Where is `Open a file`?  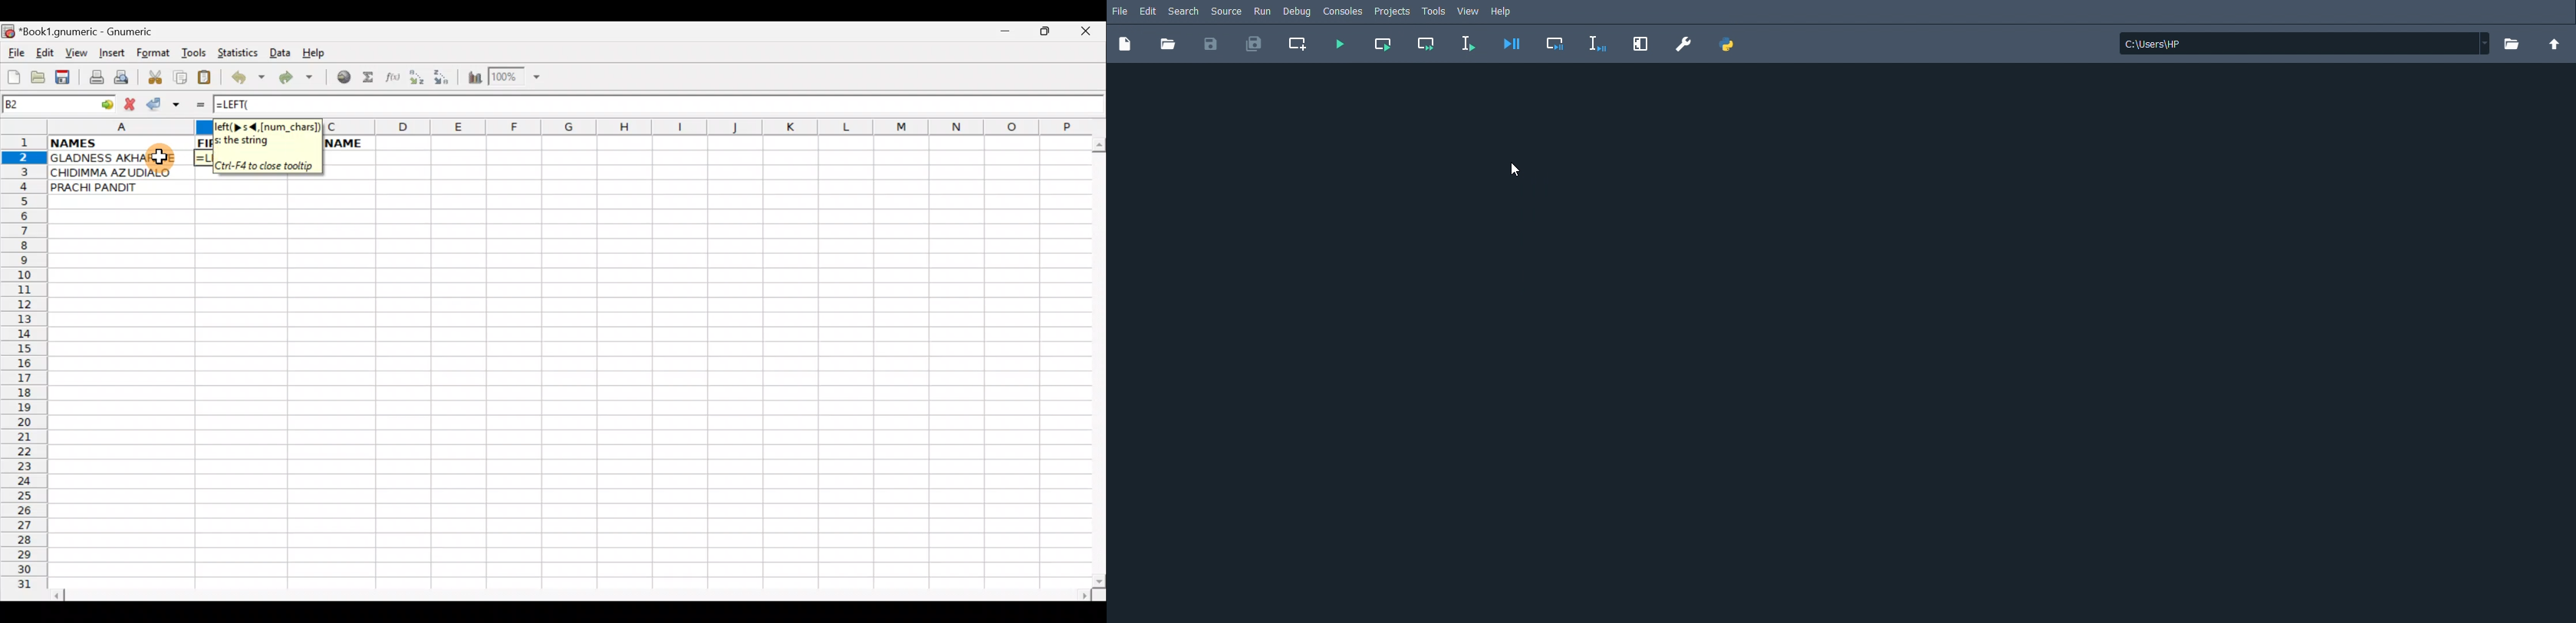
Open a file is located at coordinates (40, 76).